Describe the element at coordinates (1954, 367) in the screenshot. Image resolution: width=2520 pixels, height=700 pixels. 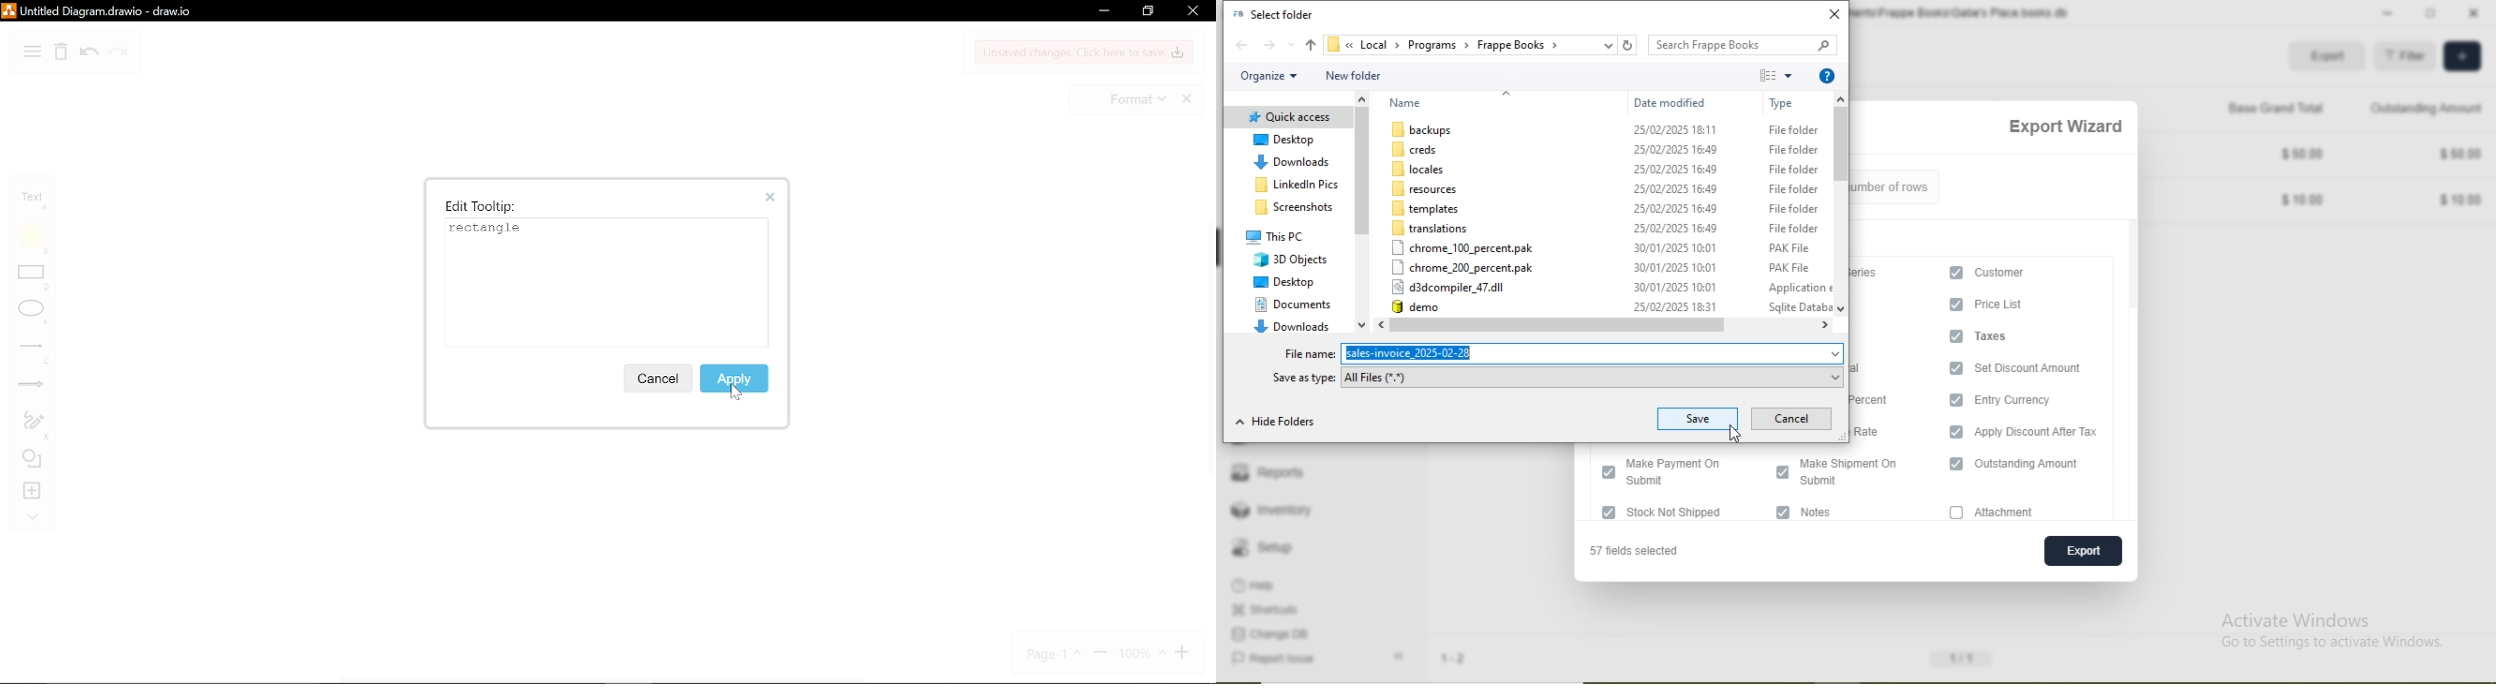
I see `checkbox` at that location.